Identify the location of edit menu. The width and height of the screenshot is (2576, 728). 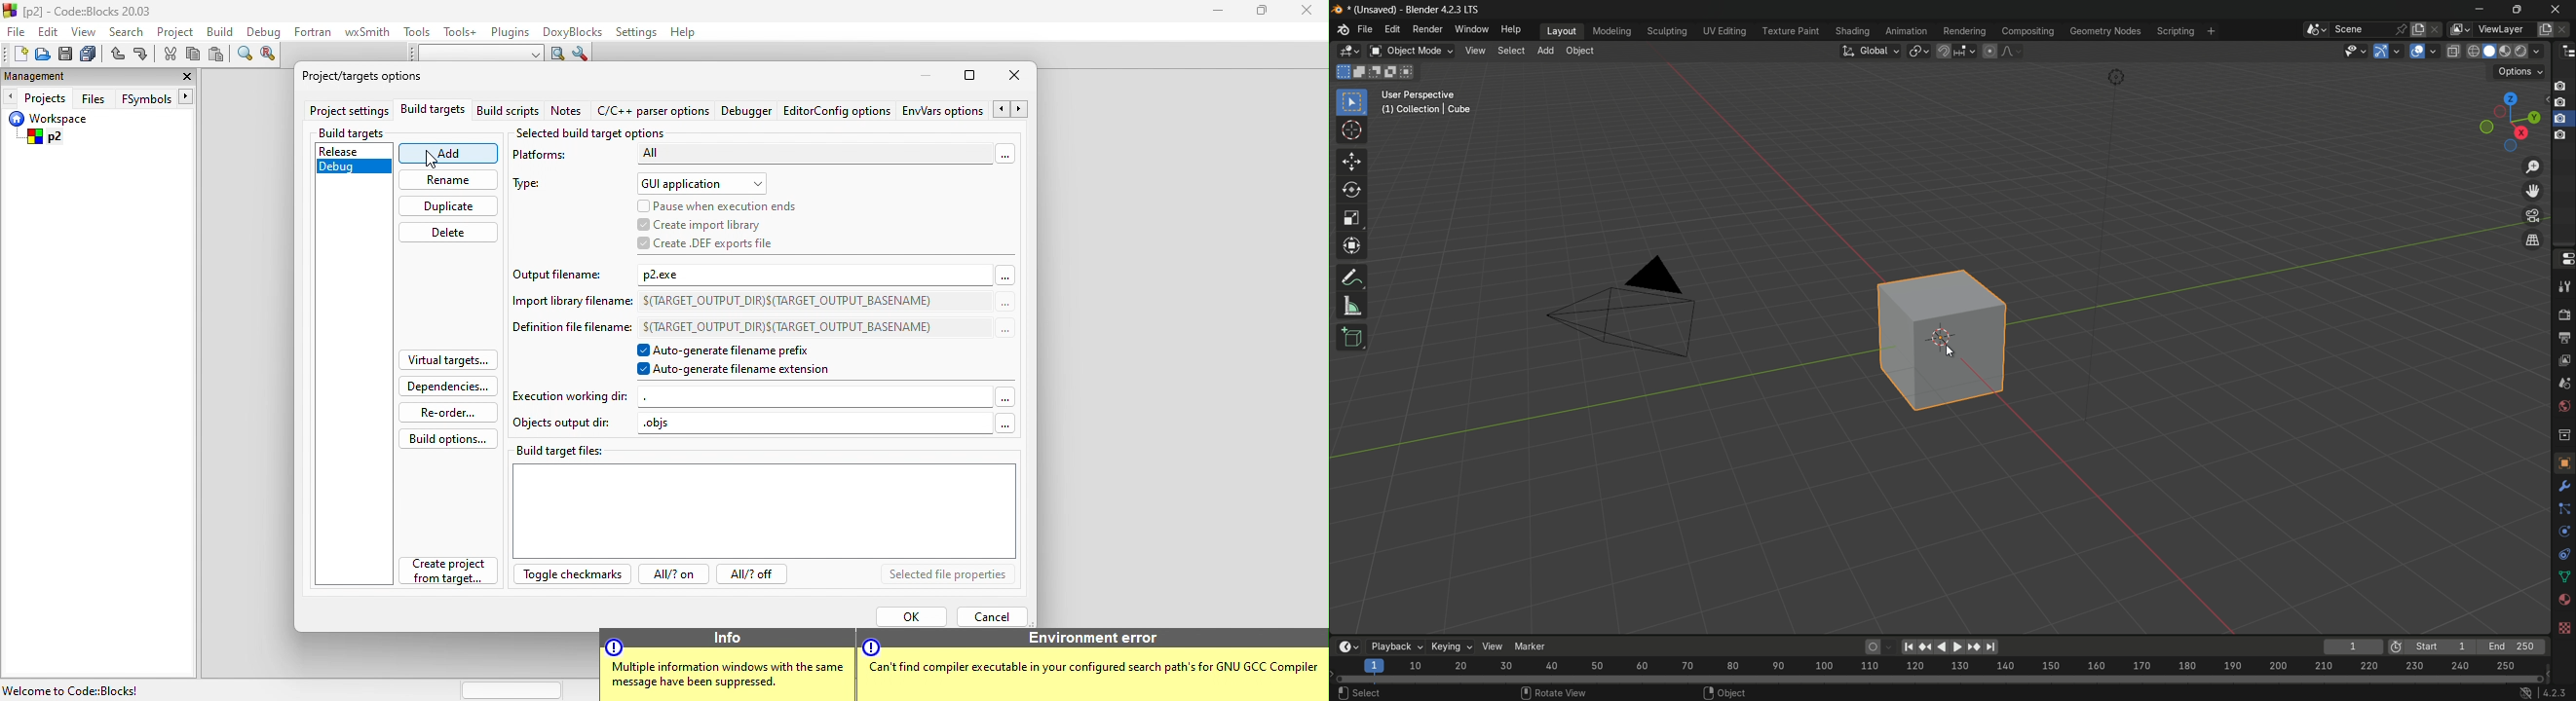
(1393, 29).